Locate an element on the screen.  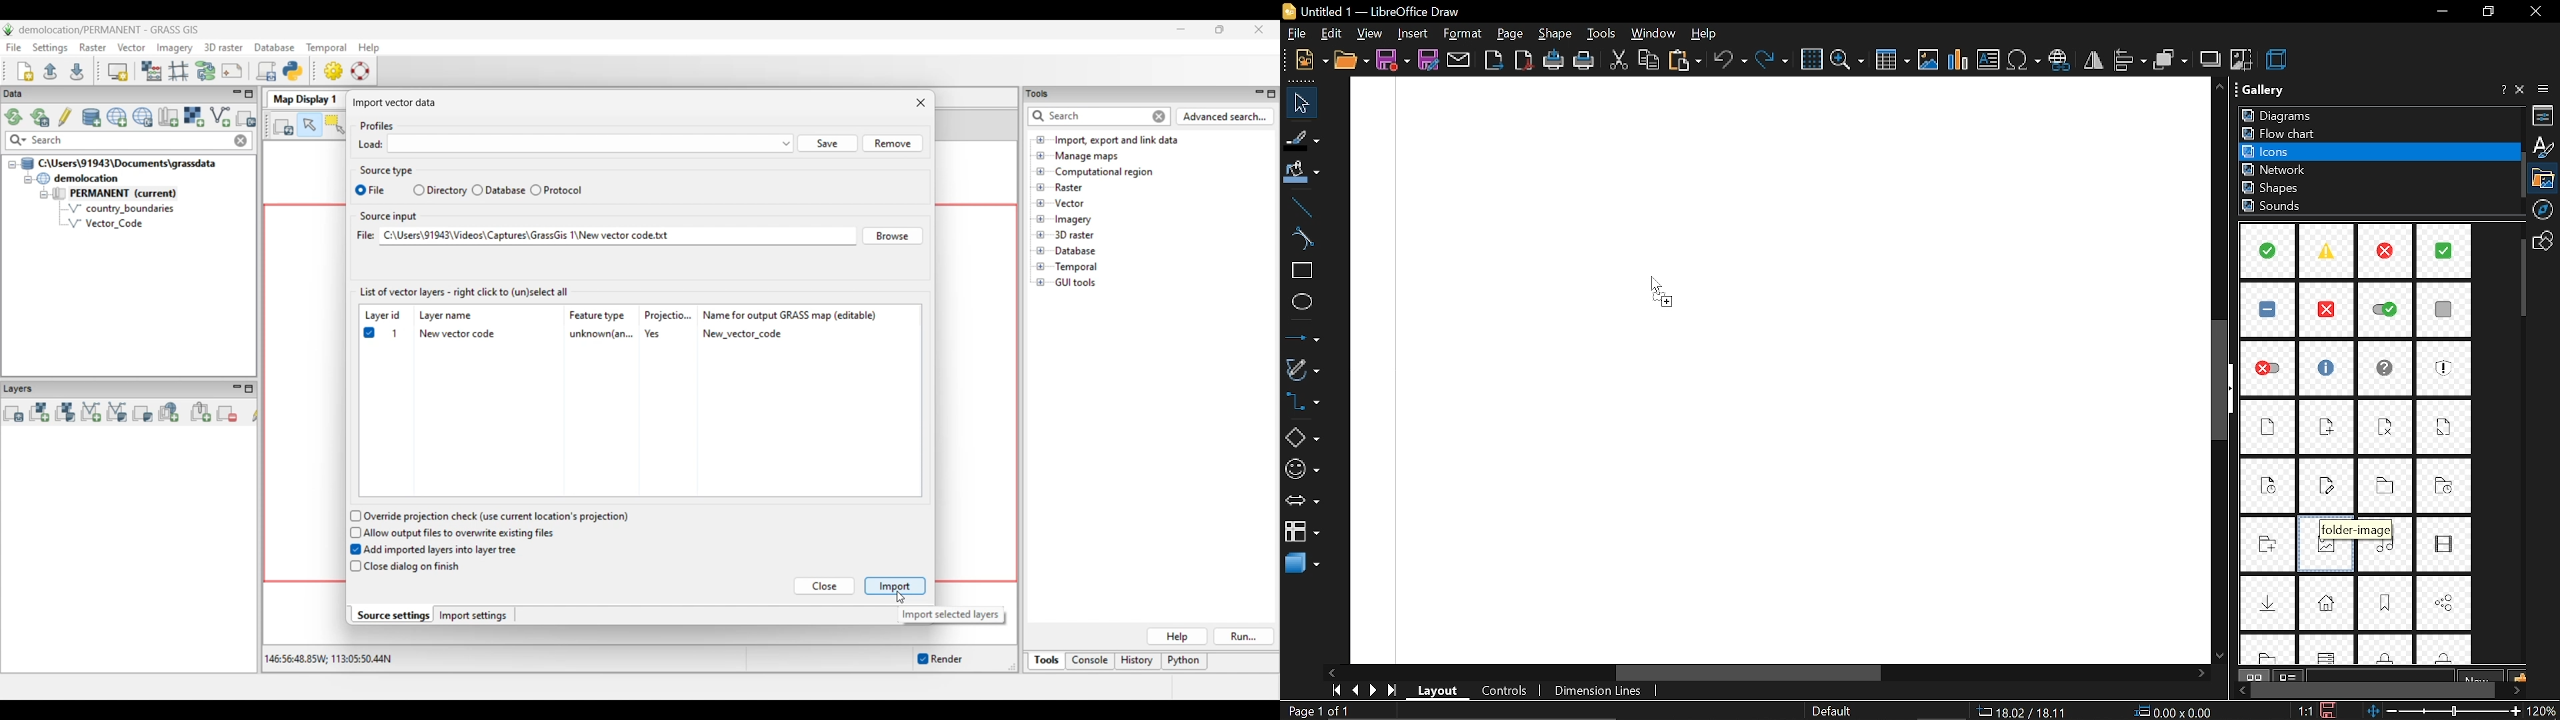
vertical scrollbar is located at coordinates (2520, 279).